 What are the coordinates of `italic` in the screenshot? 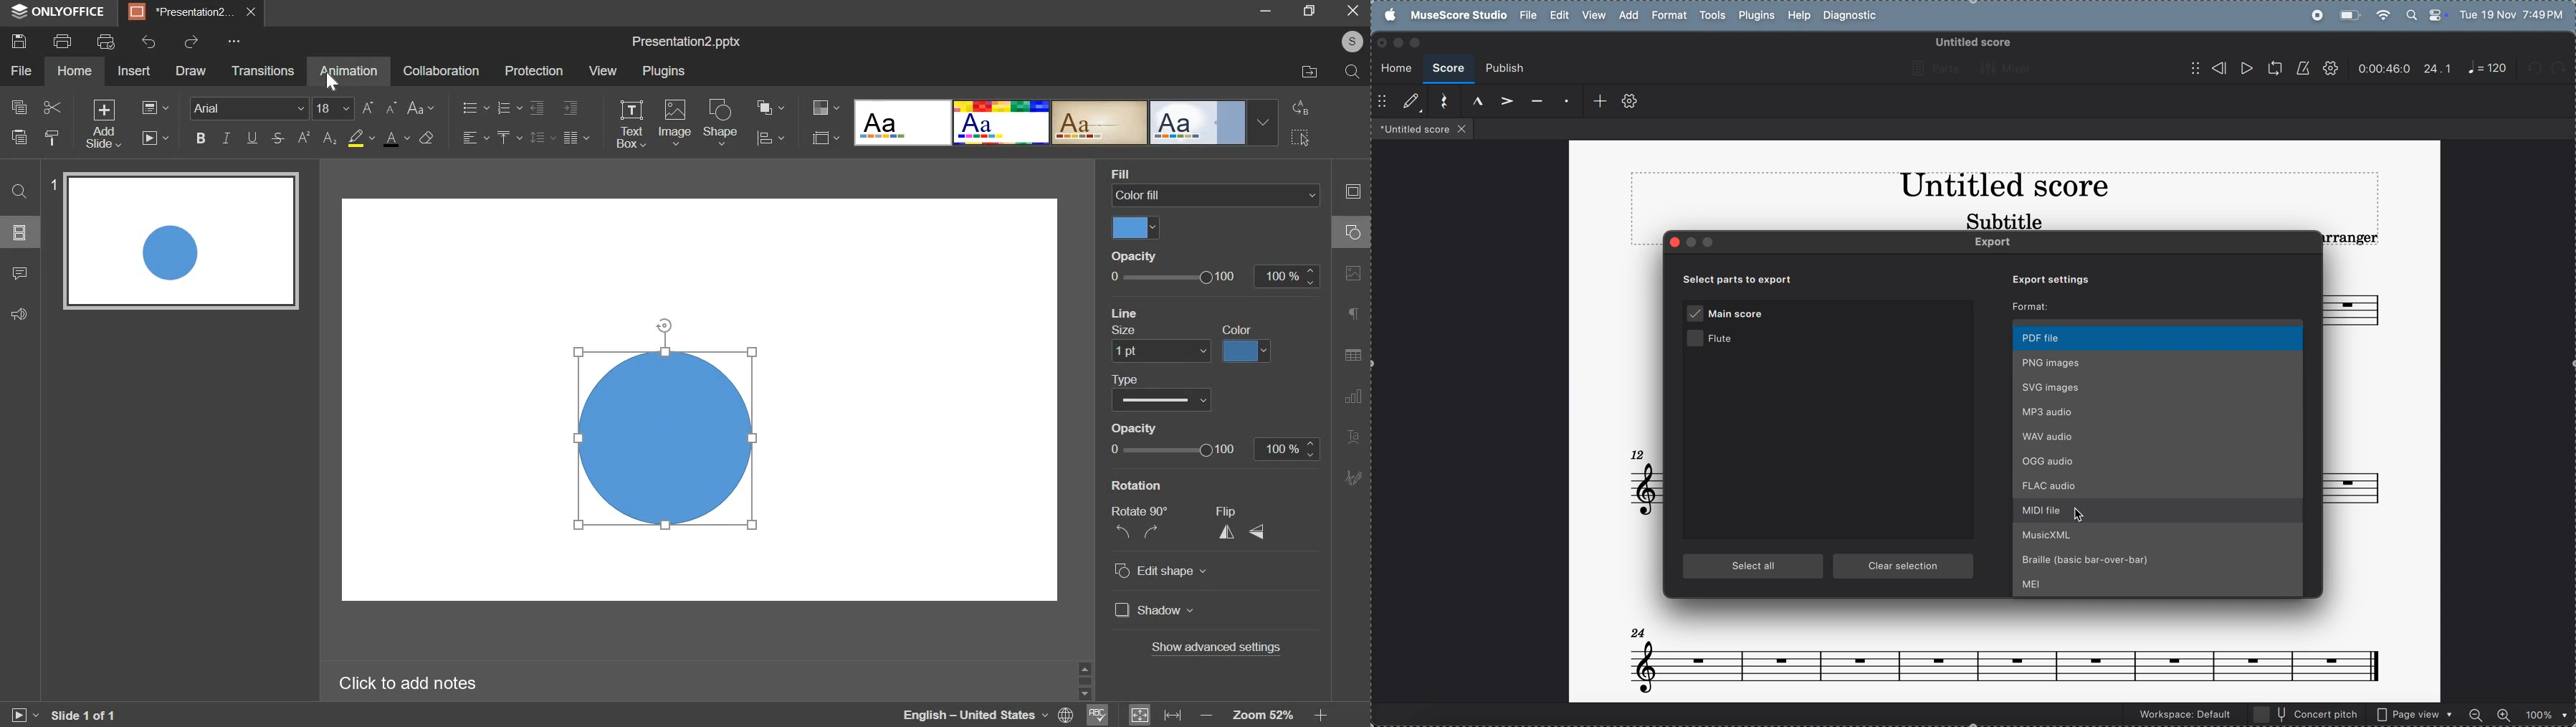 It's located at (224, 138).